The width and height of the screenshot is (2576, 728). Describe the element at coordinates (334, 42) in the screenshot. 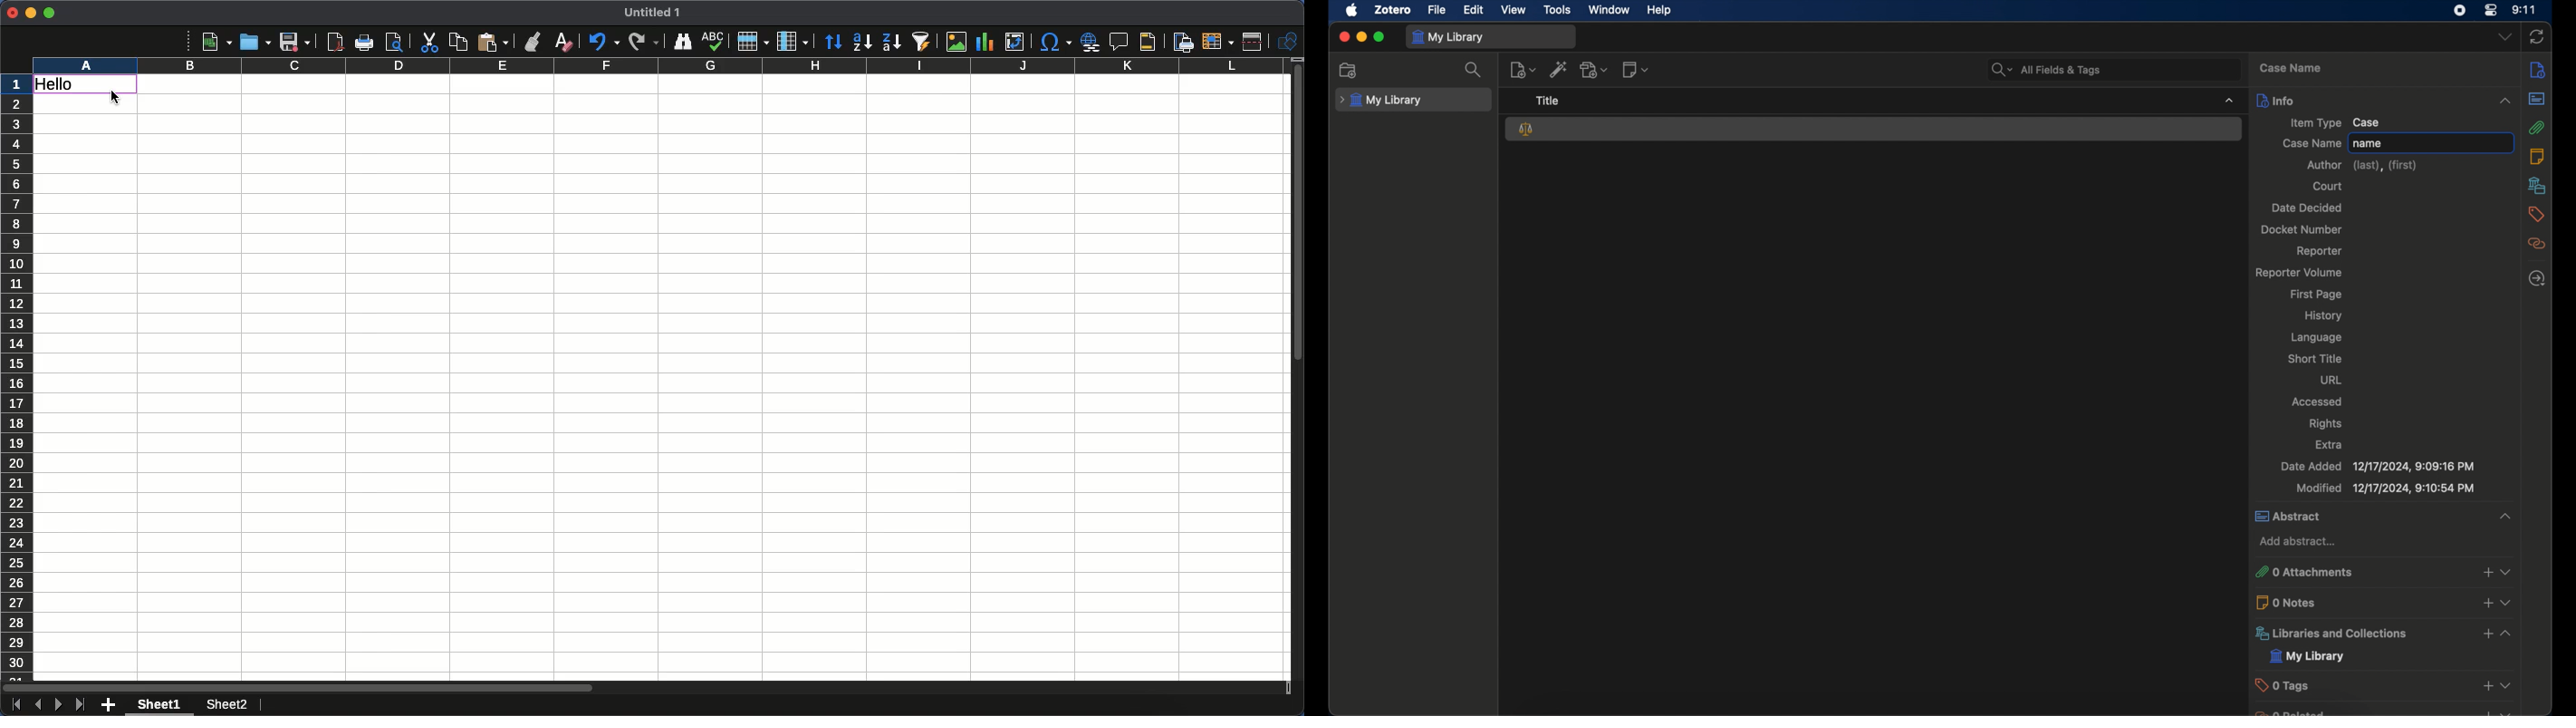

I see `Export as PDF` at that location.